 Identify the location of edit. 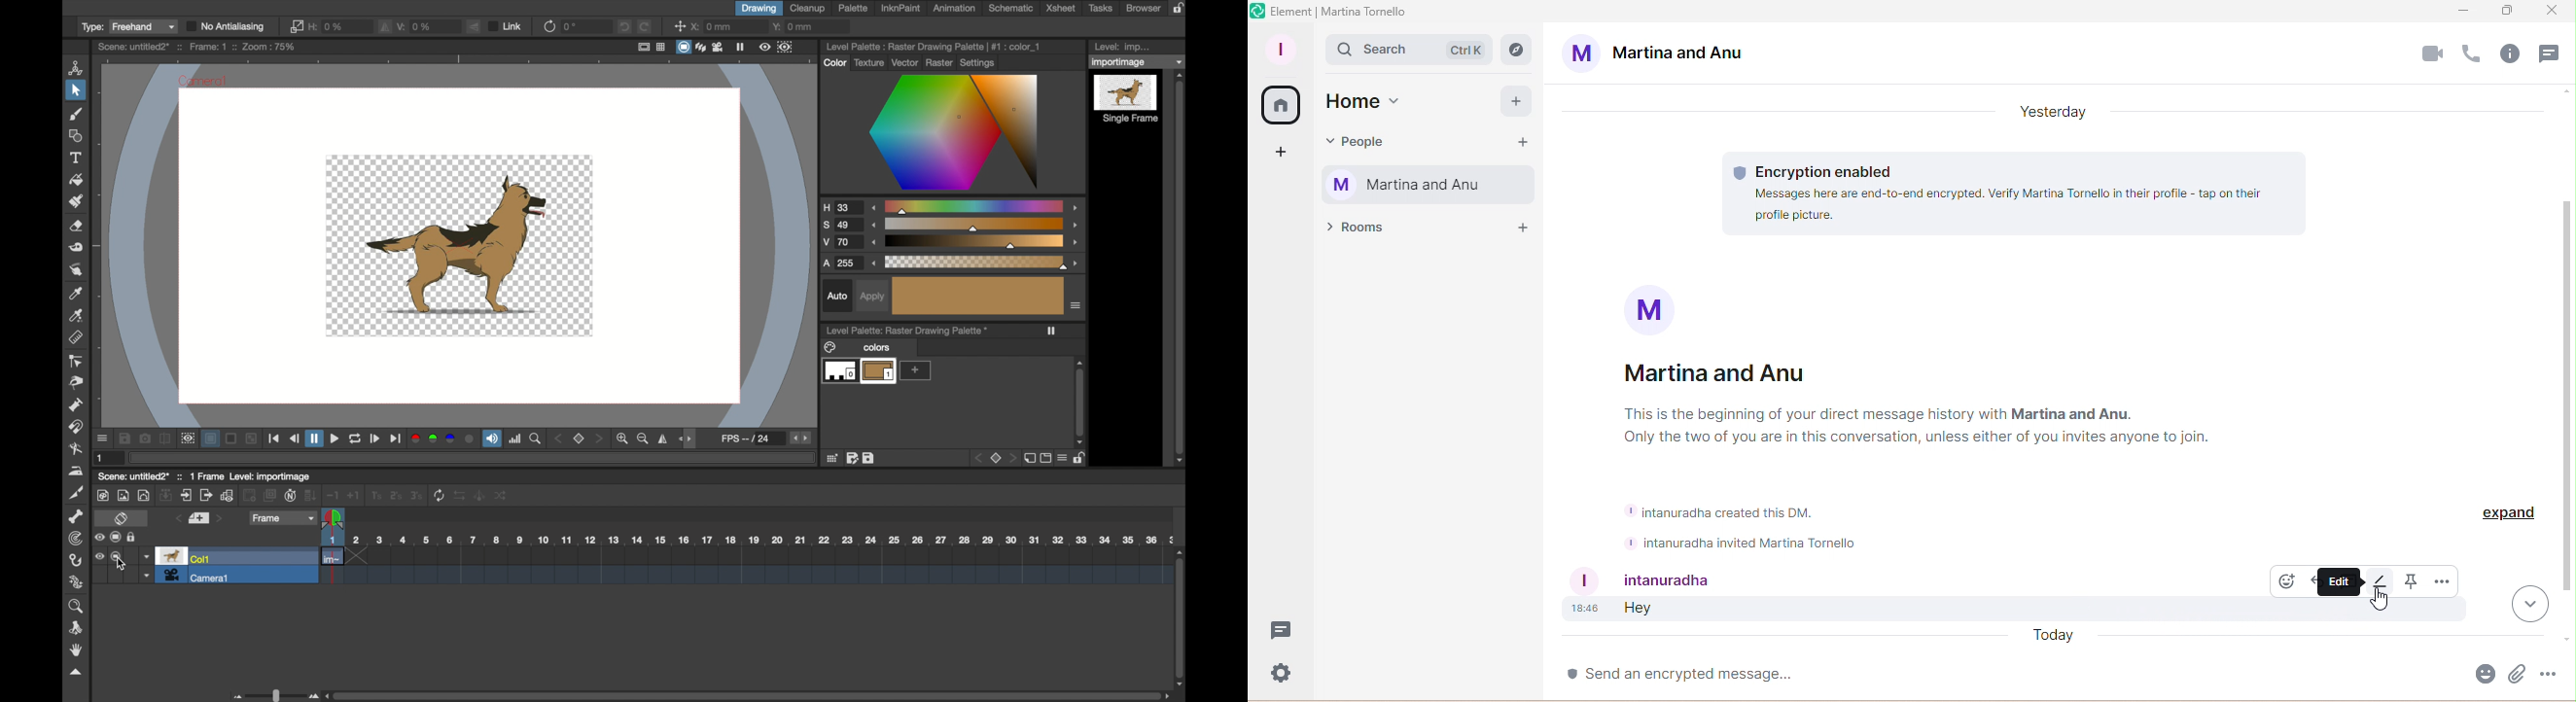
(2341, 580).